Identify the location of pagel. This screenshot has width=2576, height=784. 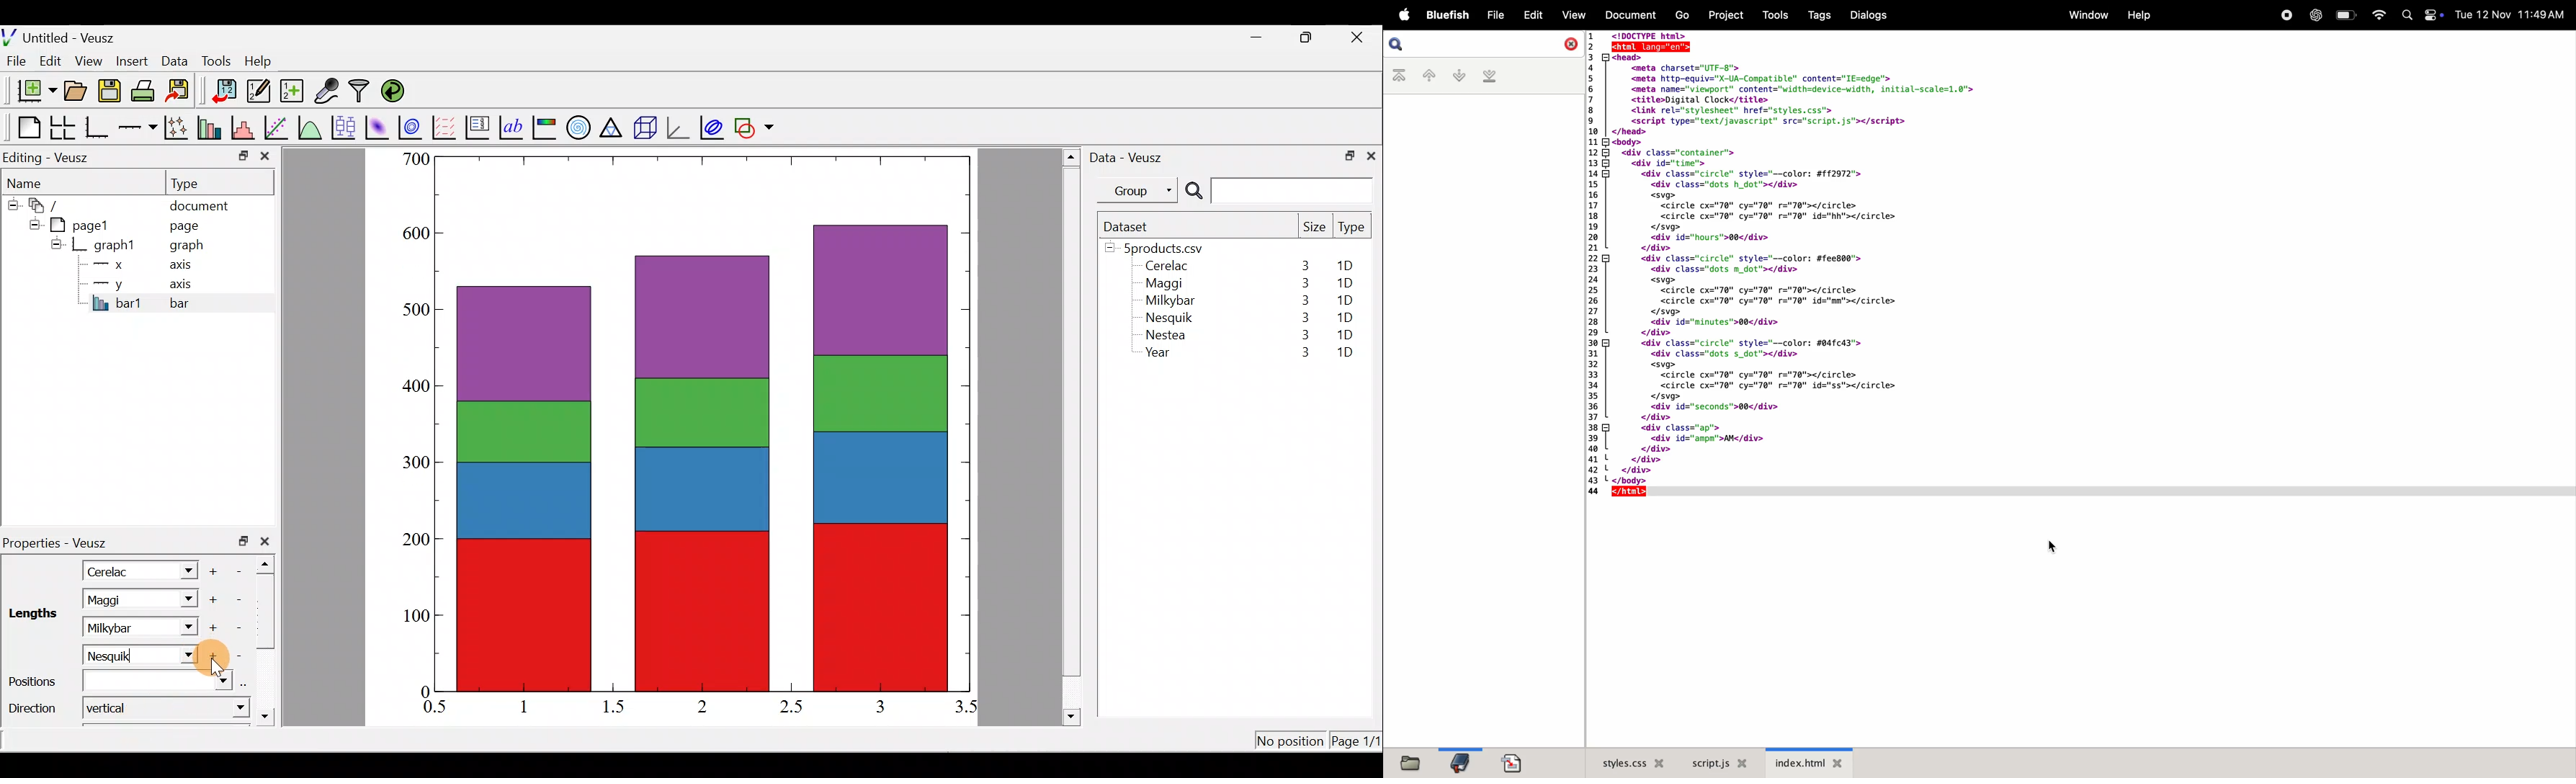
(86, 223).